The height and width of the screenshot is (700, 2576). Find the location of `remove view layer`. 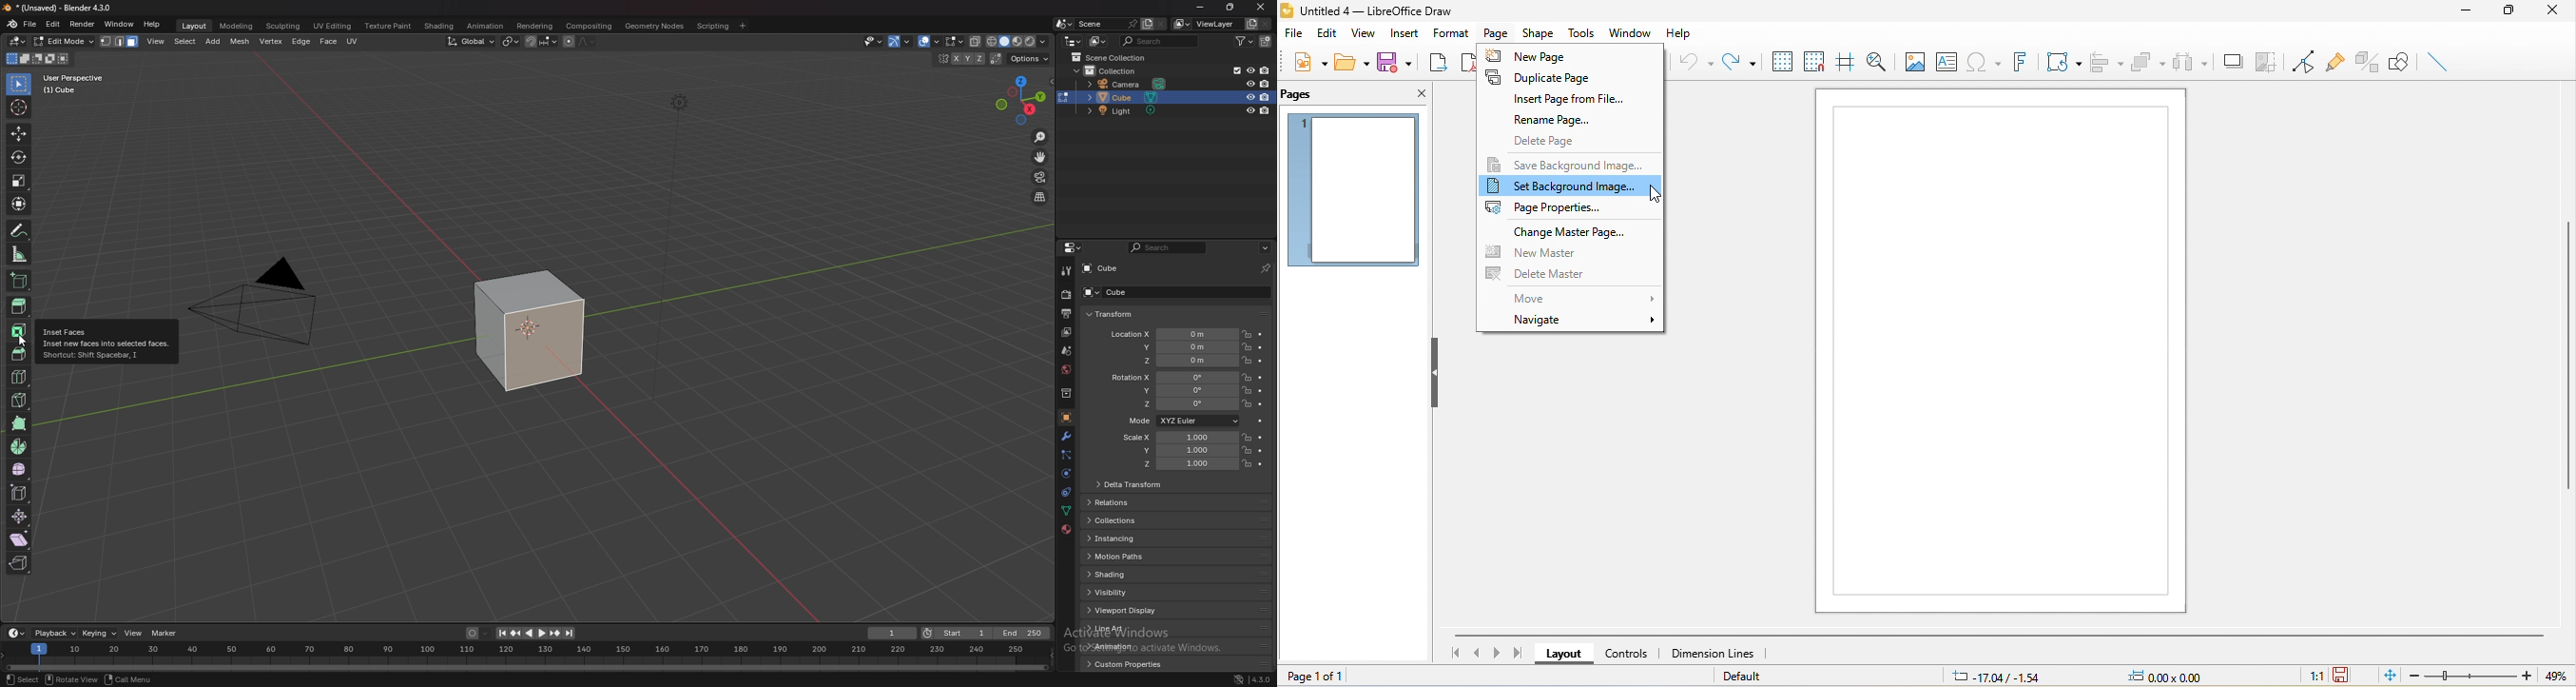

remove view layer is located at coordinates (1267, 25).